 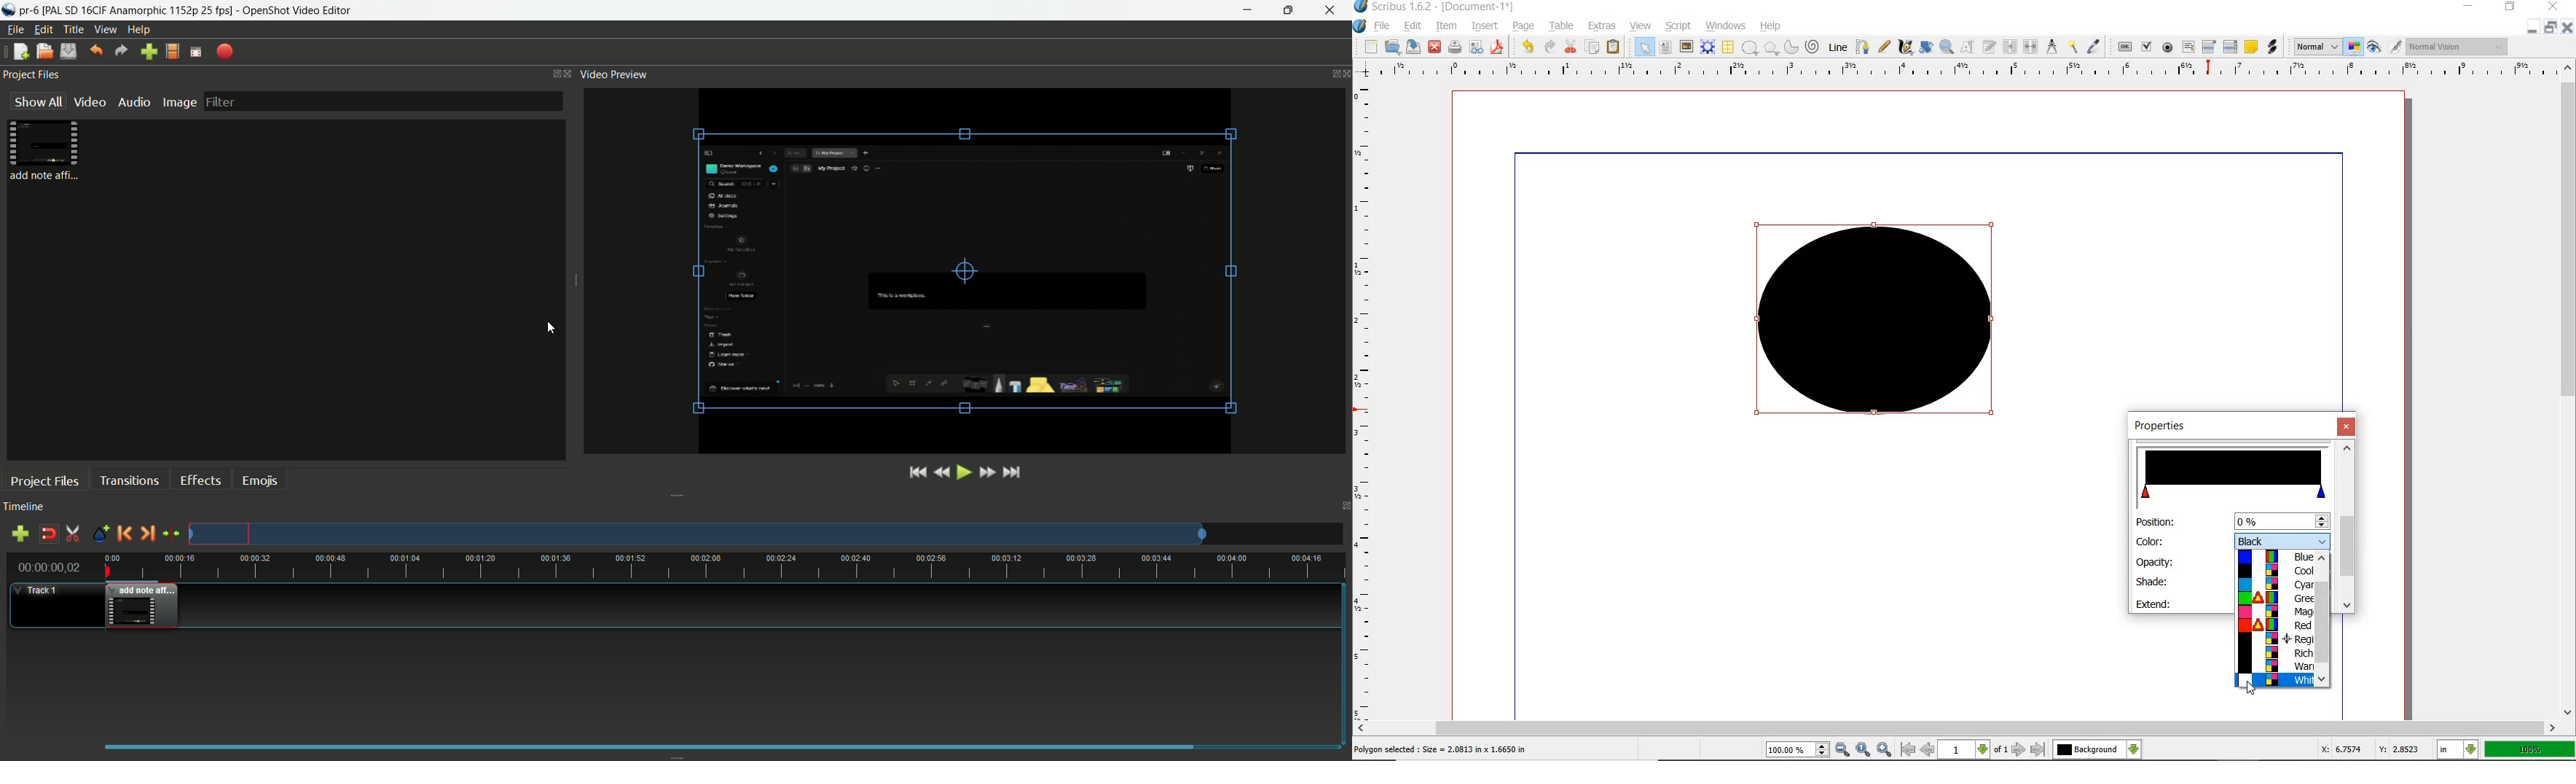 What do you see at coordinates (1499, 48) in the screenshot?
I see `SAVE AS PDF` at bounding box center [1499, 48].